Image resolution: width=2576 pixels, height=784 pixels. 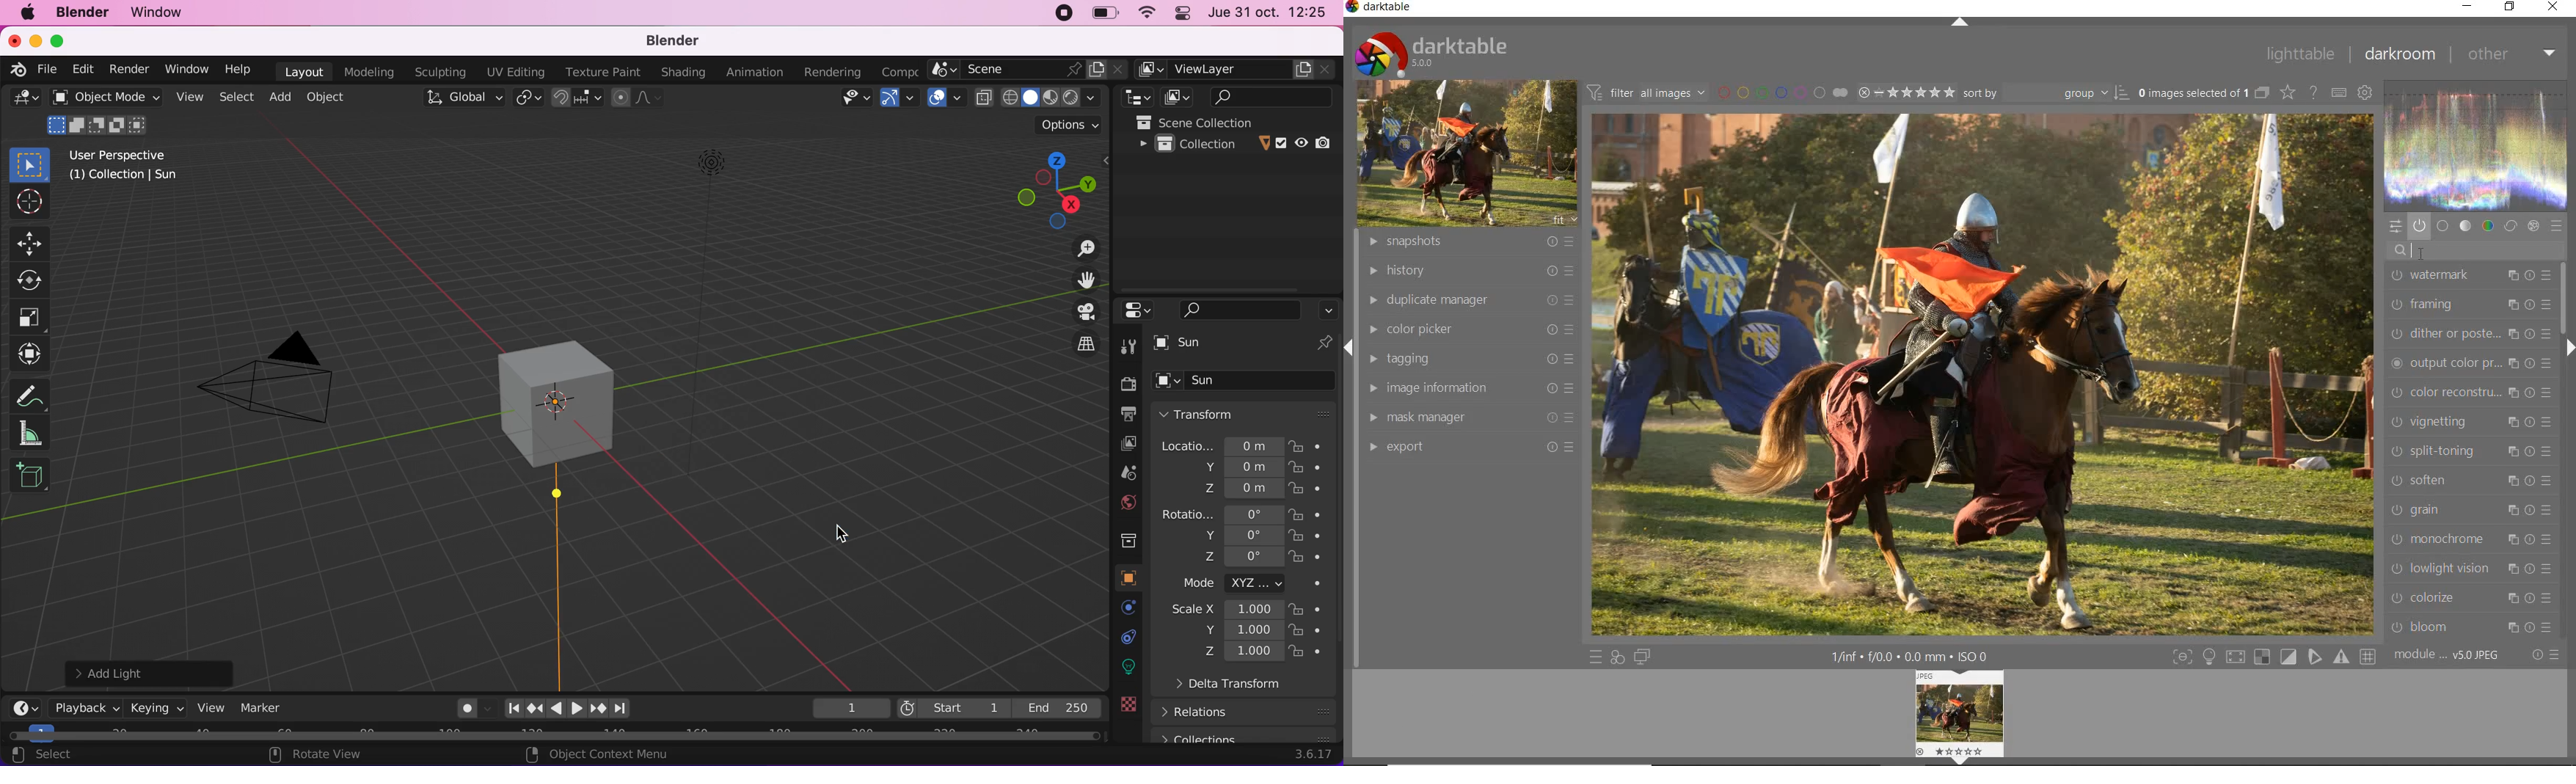 What do you see at coordinates (281, 383) in the screenshot?
I see `camera` at bounding box center [281, 383].